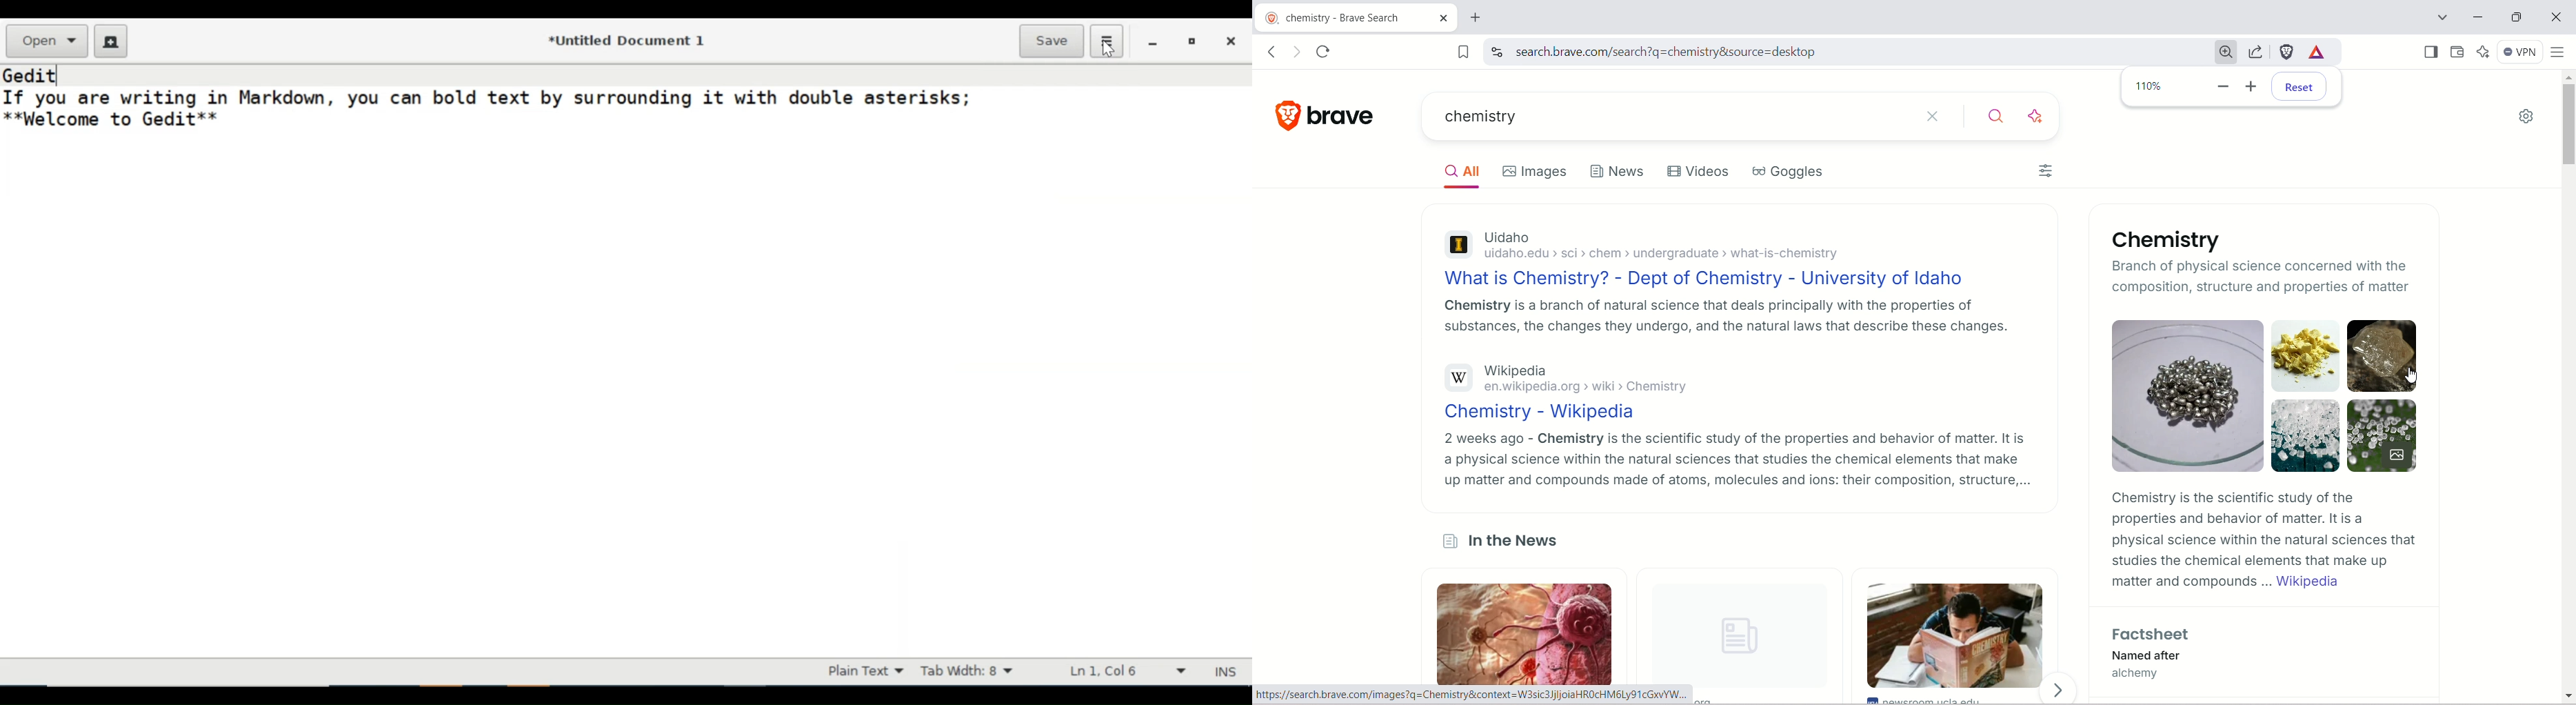 Image resolution: width=2576 pixels, height=728 pixels. I want to click on close, so click(1231, 40).